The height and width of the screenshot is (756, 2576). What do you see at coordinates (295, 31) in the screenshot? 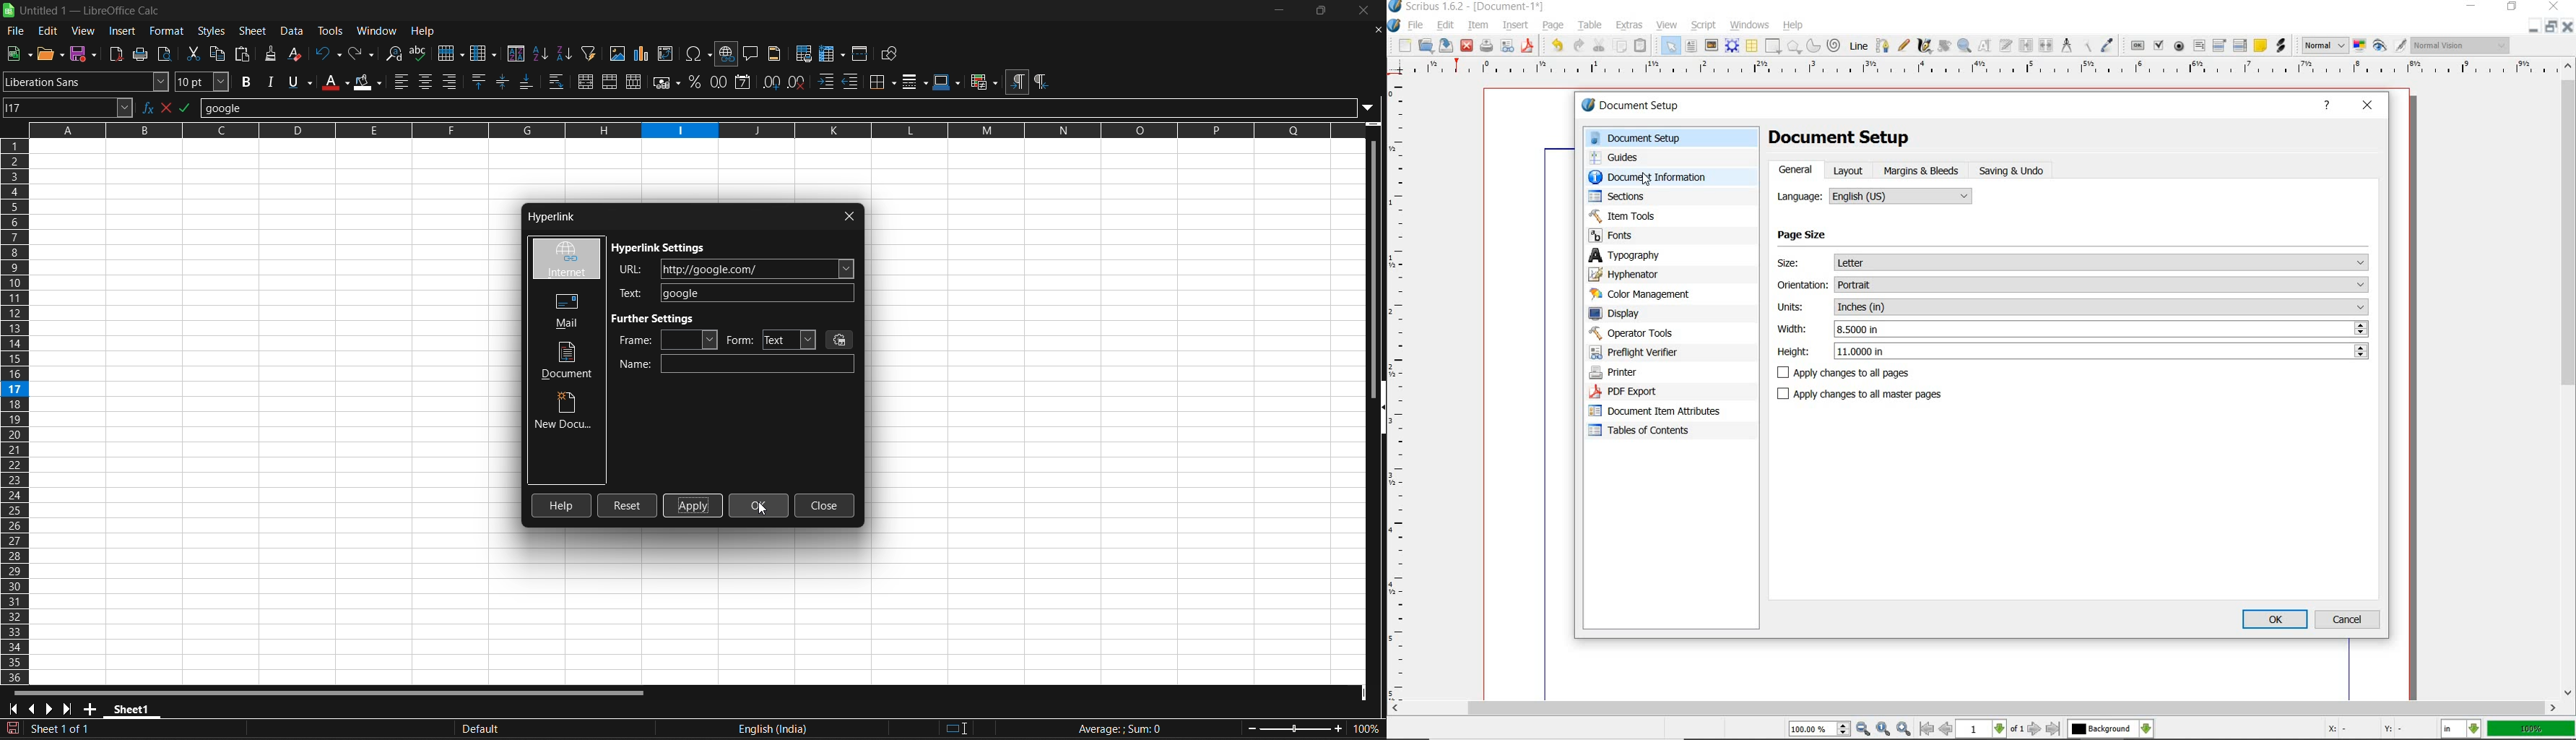
I see `data` at bounding box center [295, 31].